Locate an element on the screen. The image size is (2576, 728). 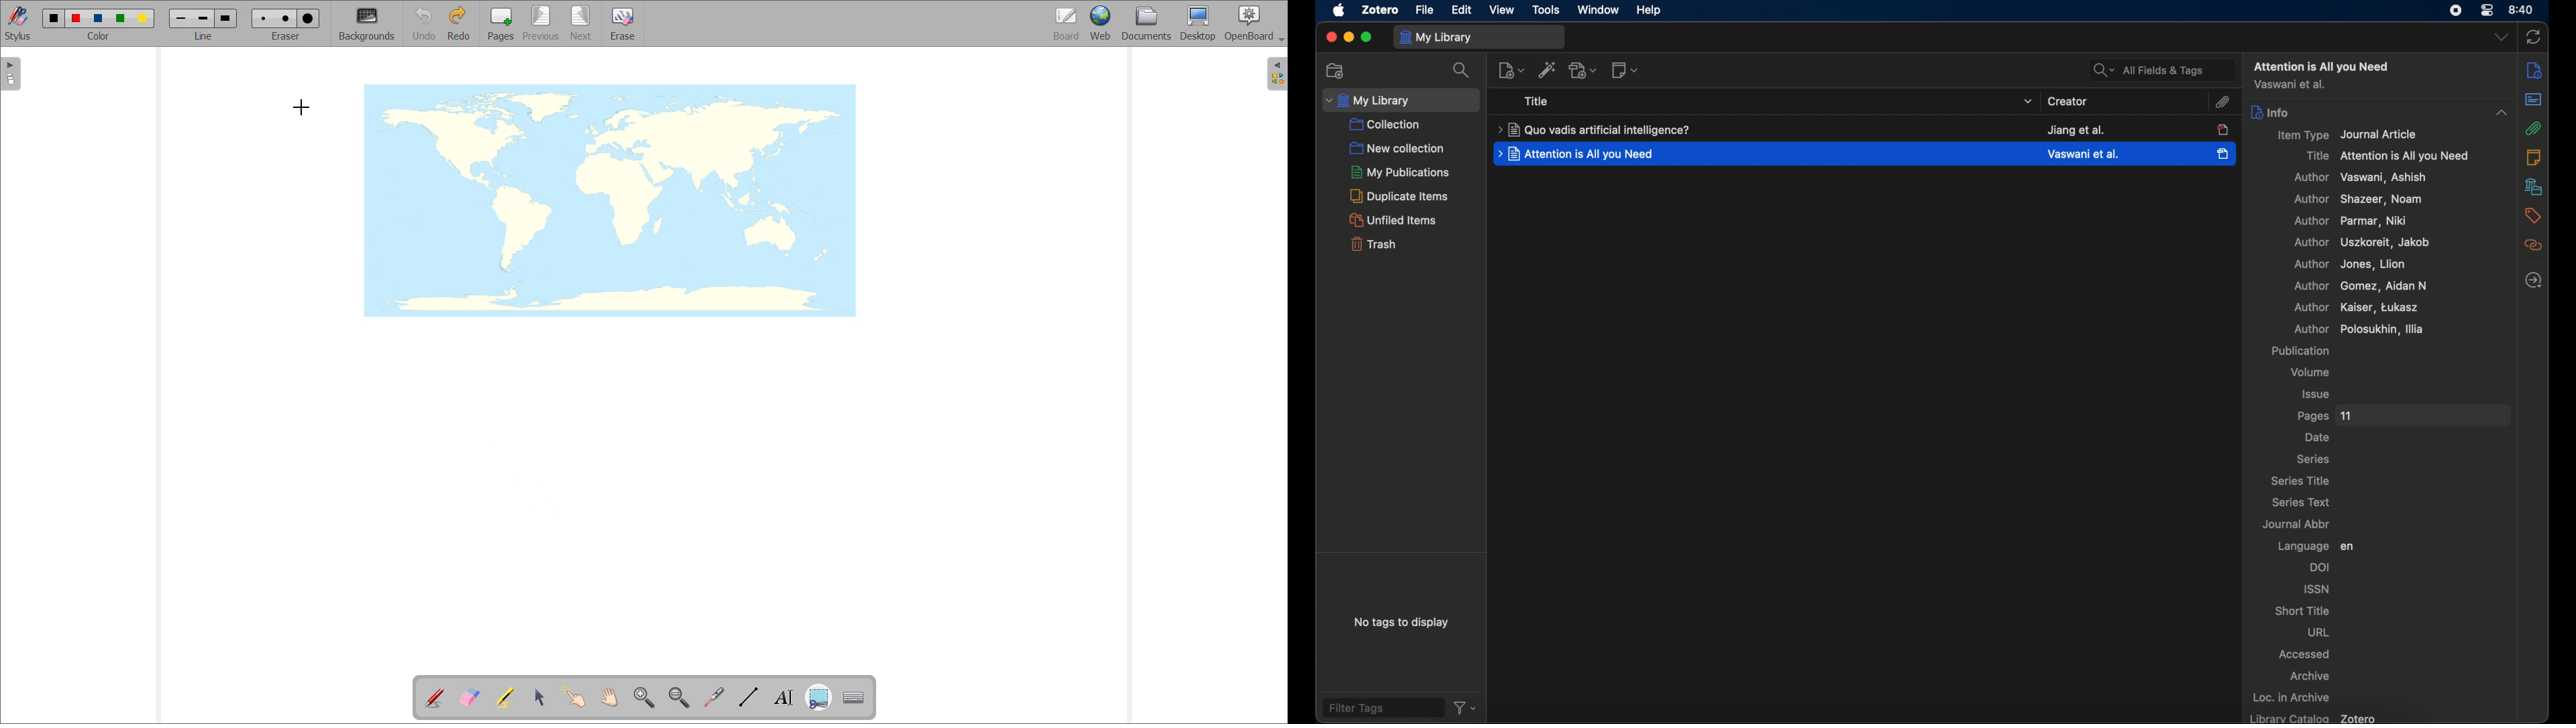
Eraser is located at coordinates (287, 36).